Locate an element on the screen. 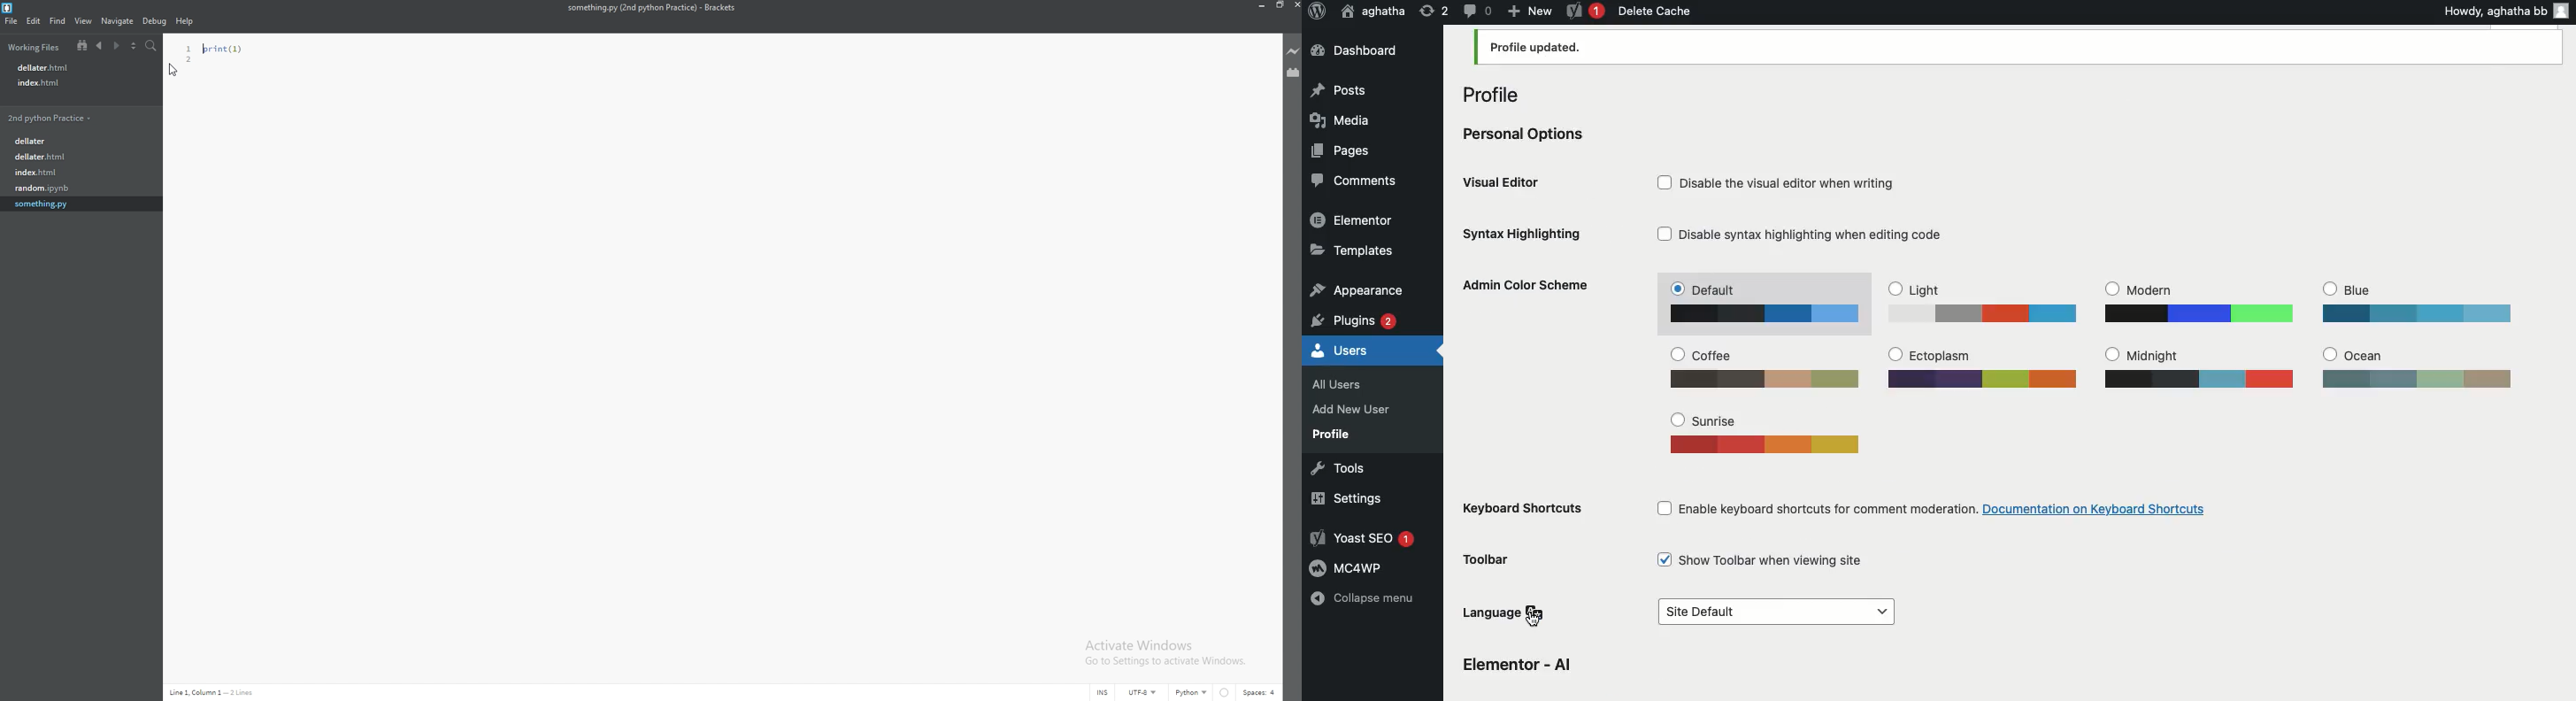 The height and width of the screenshot is (728, 2576). Site default is located at coordinates (1774, 612).